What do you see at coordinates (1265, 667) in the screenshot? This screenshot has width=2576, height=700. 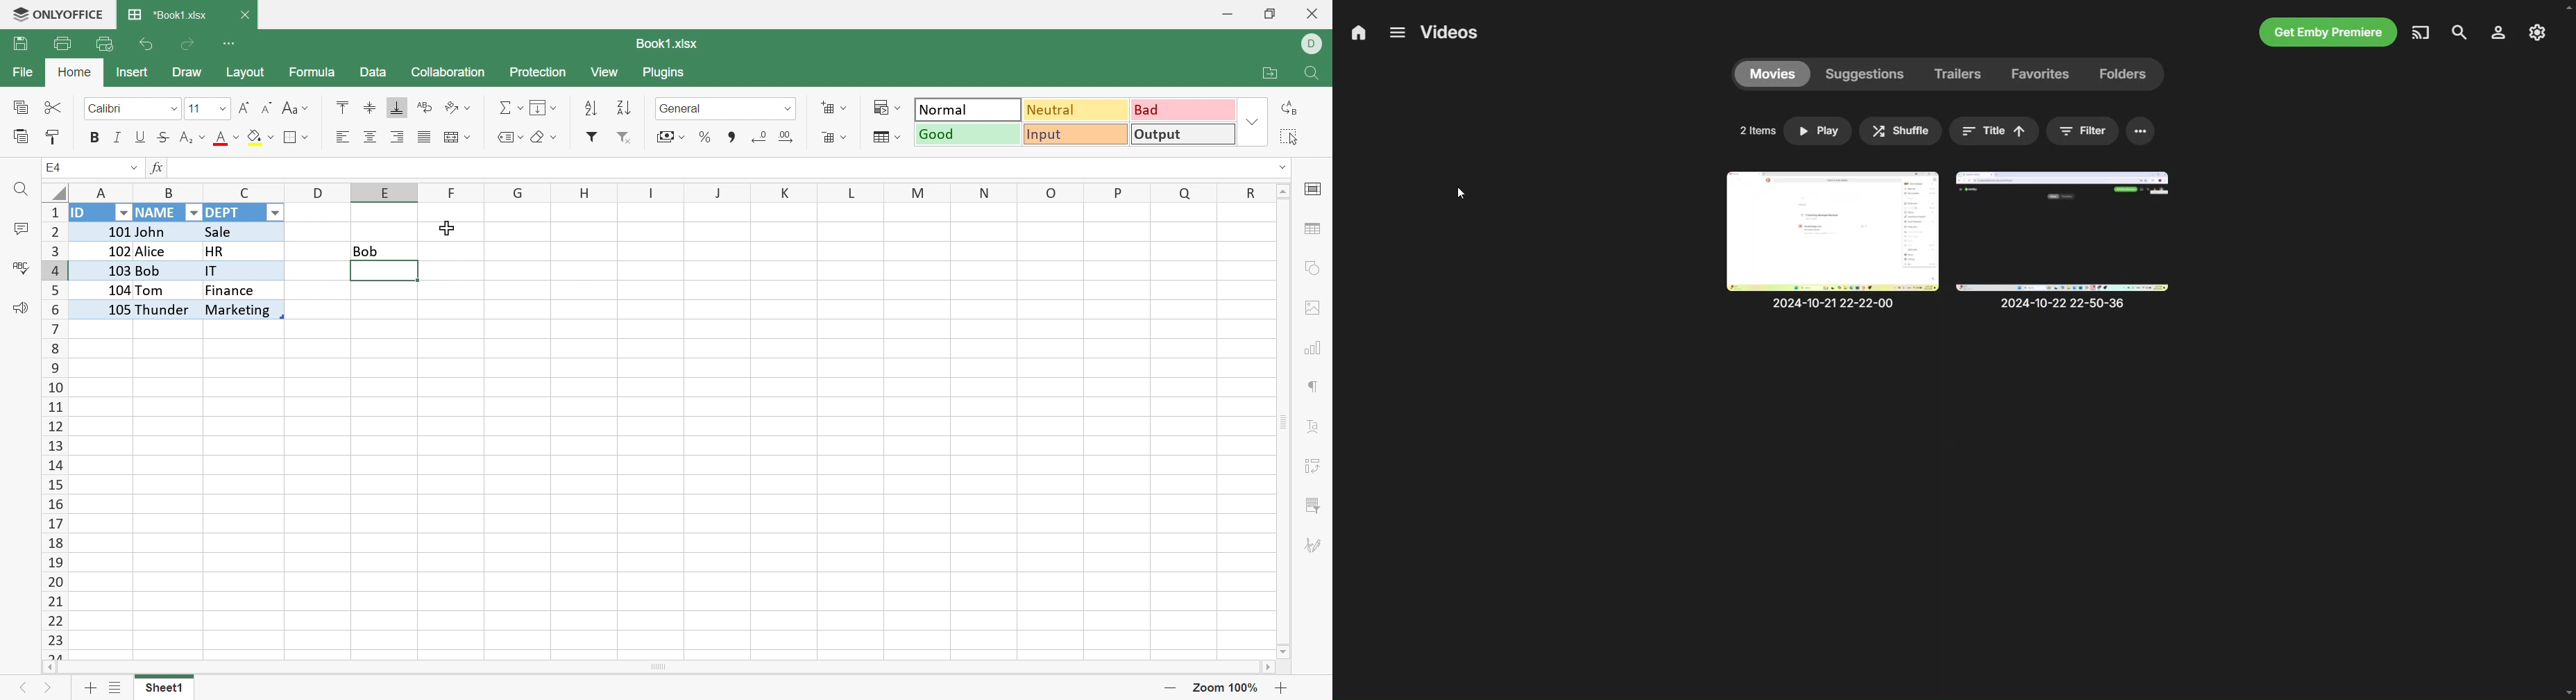 I see `Scroll Right` at bounding box center [1265, 667].